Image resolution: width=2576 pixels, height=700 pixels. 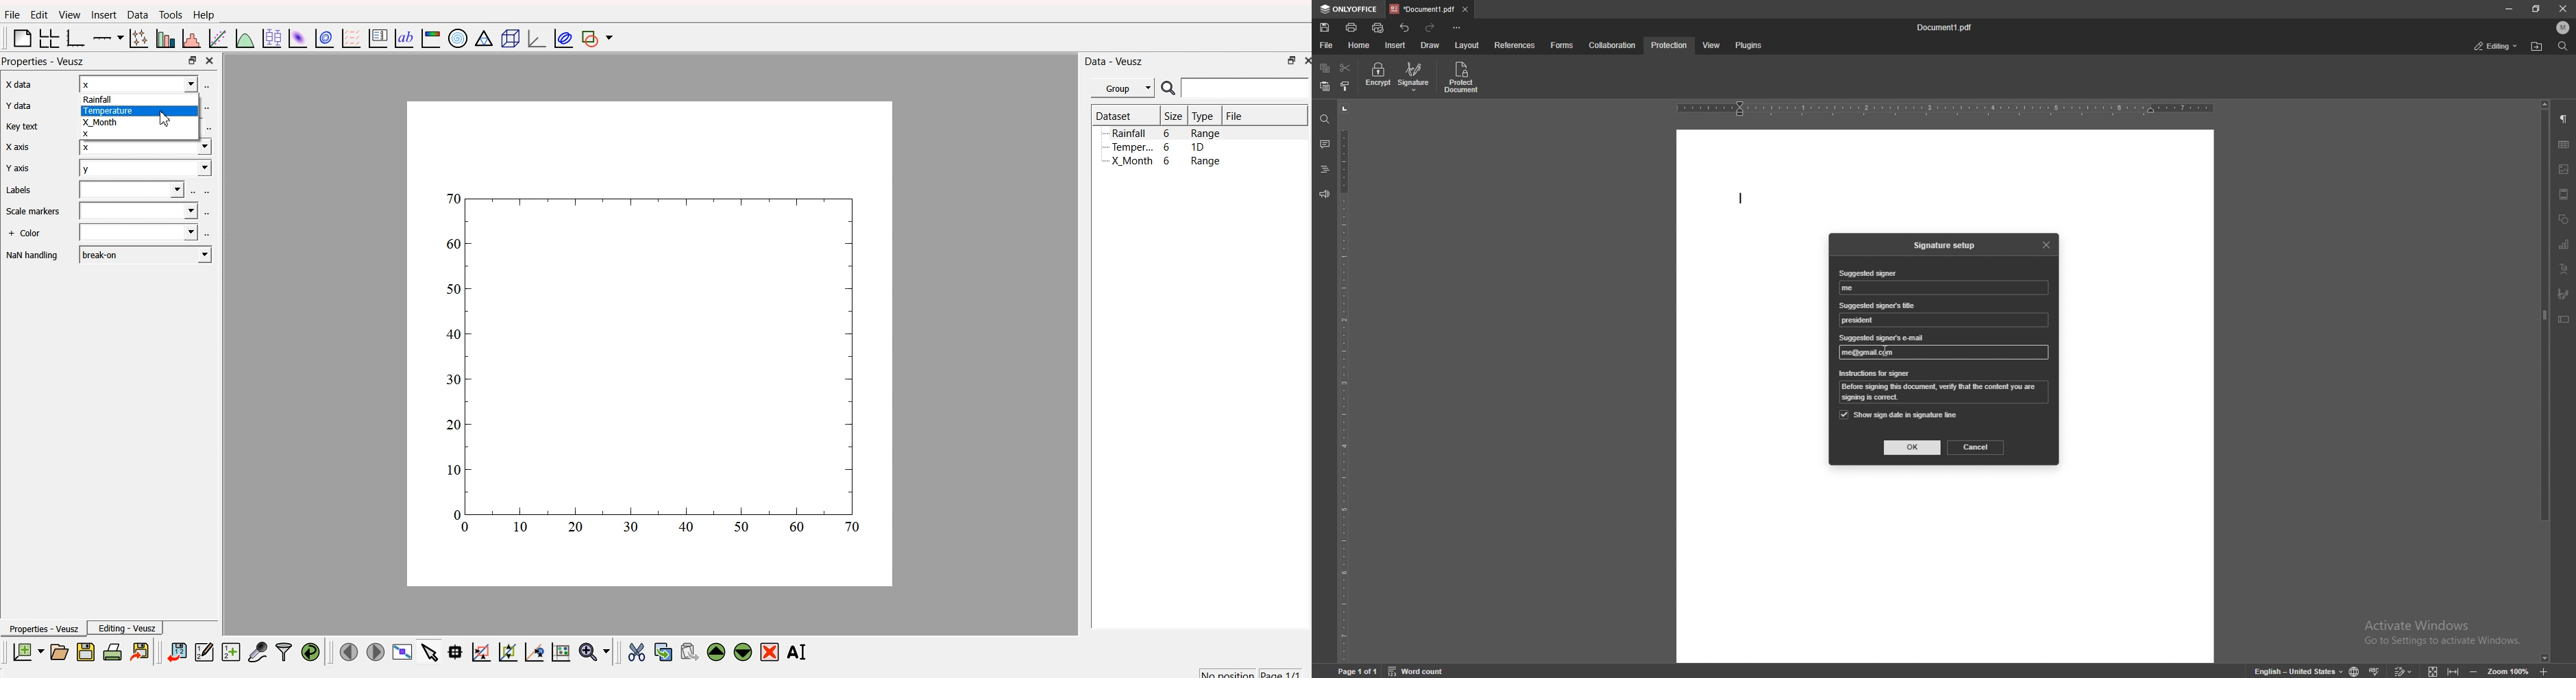 I want to click on select items from graph, so click(x=428, y=653).